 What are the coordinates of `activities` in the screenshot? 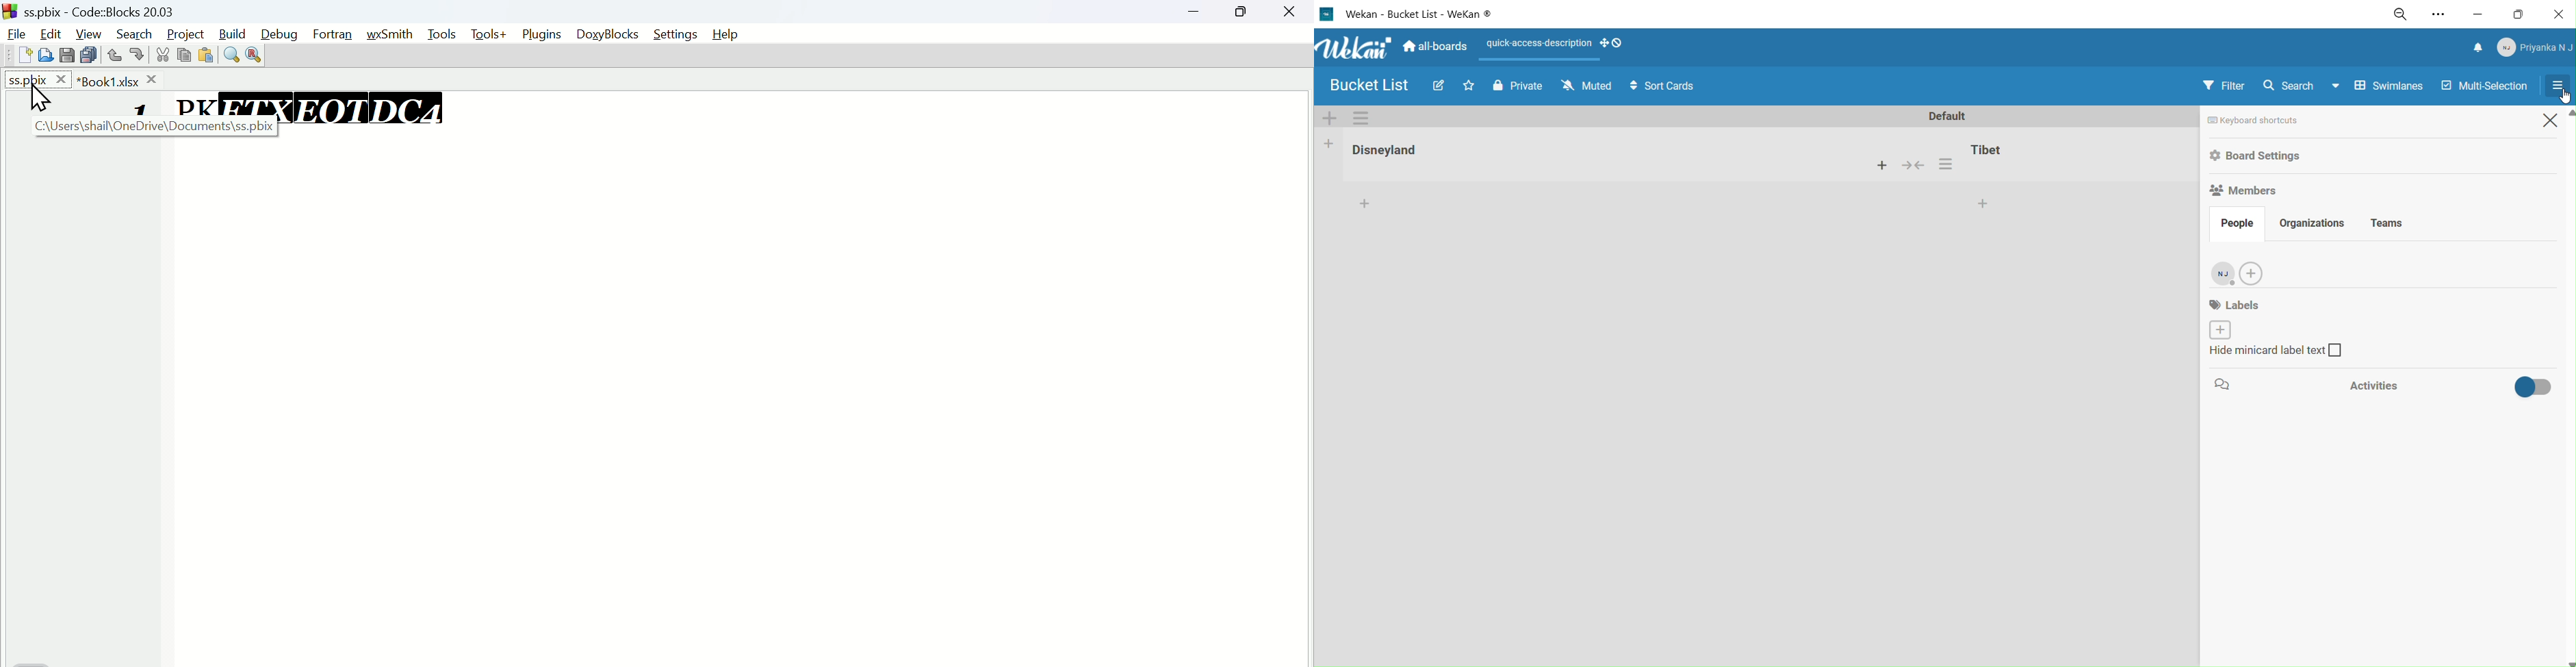 It's located at (2455, 386).